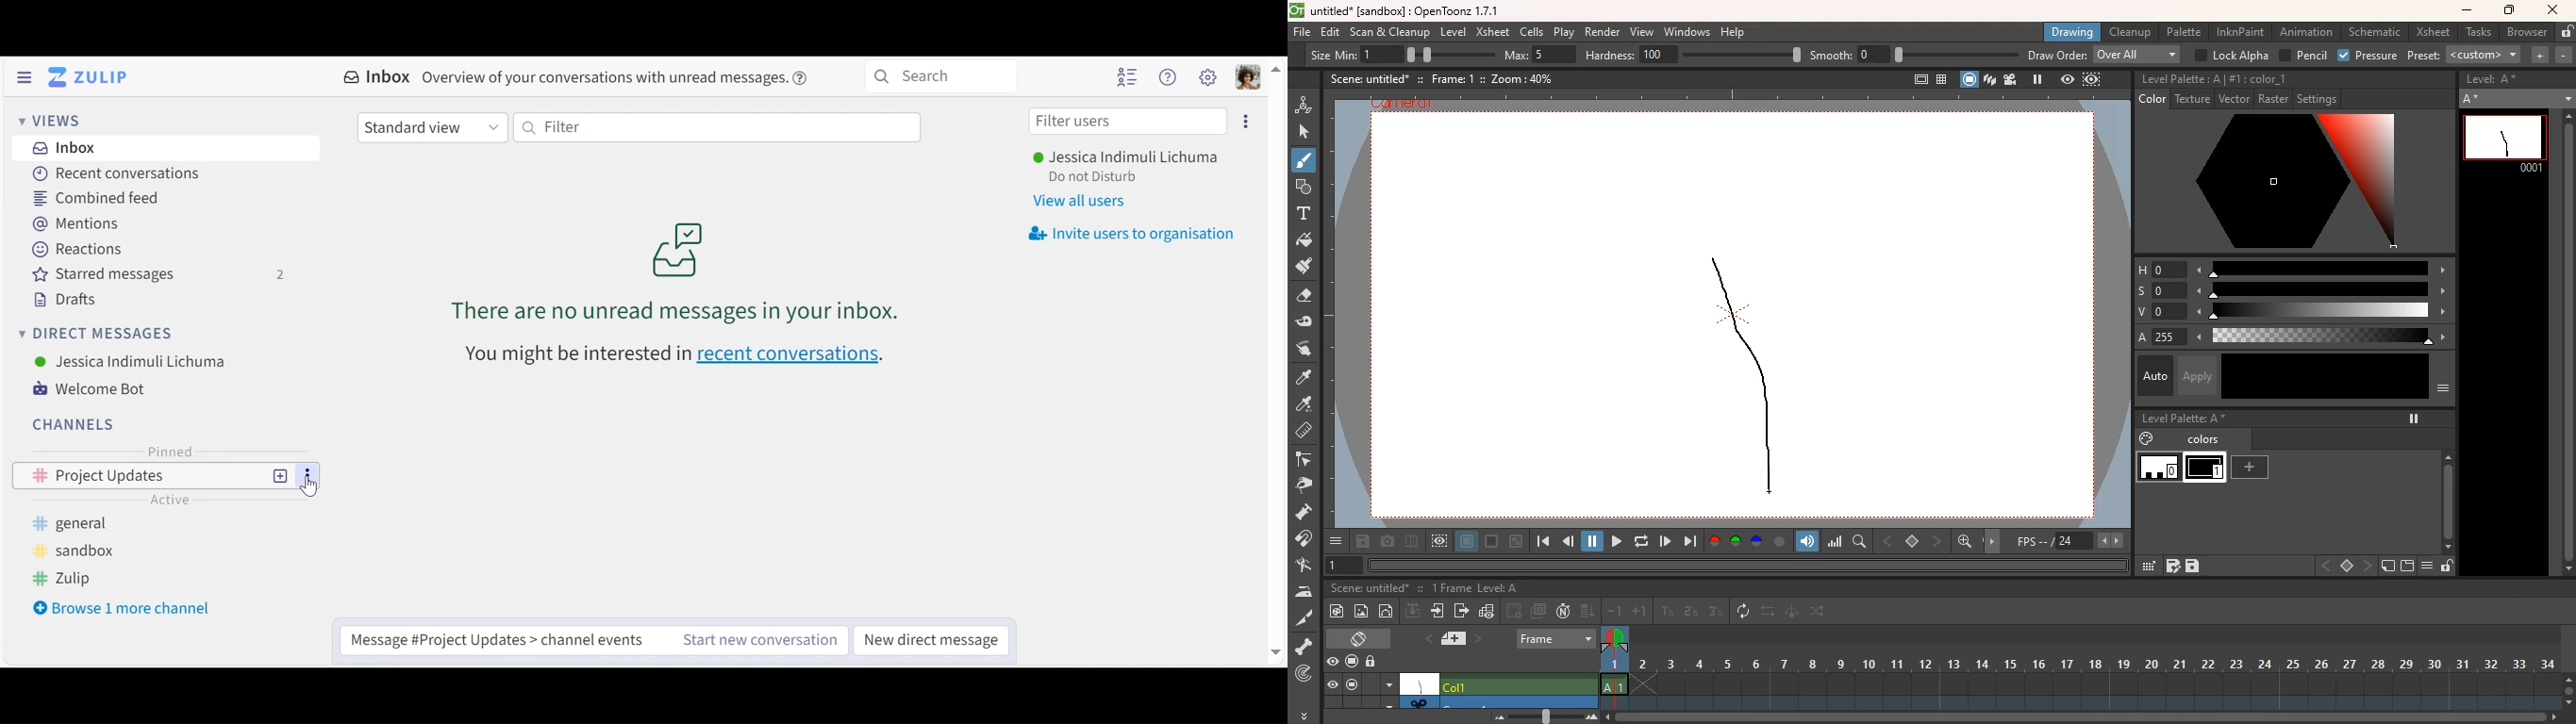 This screenshot has height=728, width=2576. What do you see at coordinates (1306, 567) in the screenshot?
I see `tap` at bounding box center [1306, 567].